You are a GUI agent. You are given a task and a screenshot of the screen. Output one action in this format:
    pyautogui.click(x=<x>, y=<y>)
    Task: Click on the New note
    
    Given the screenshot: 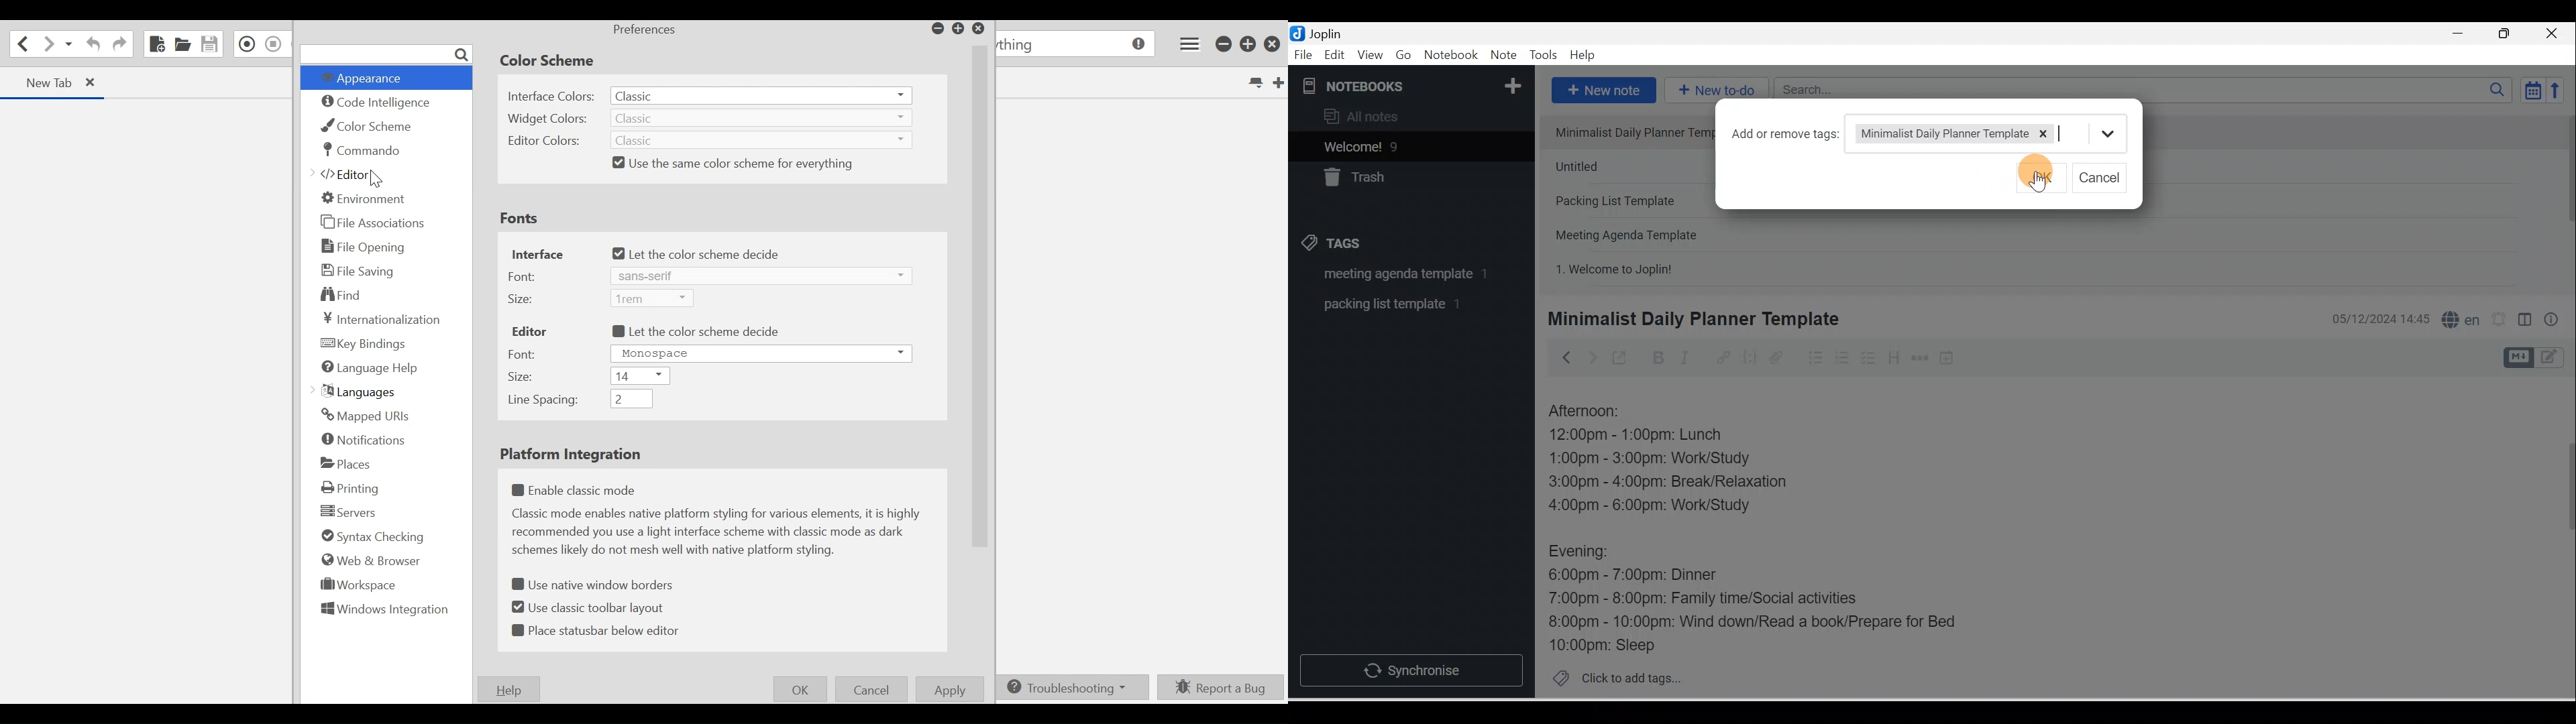 What is the action you would take?
    pyautogui.click(x=1601, y=91)
    